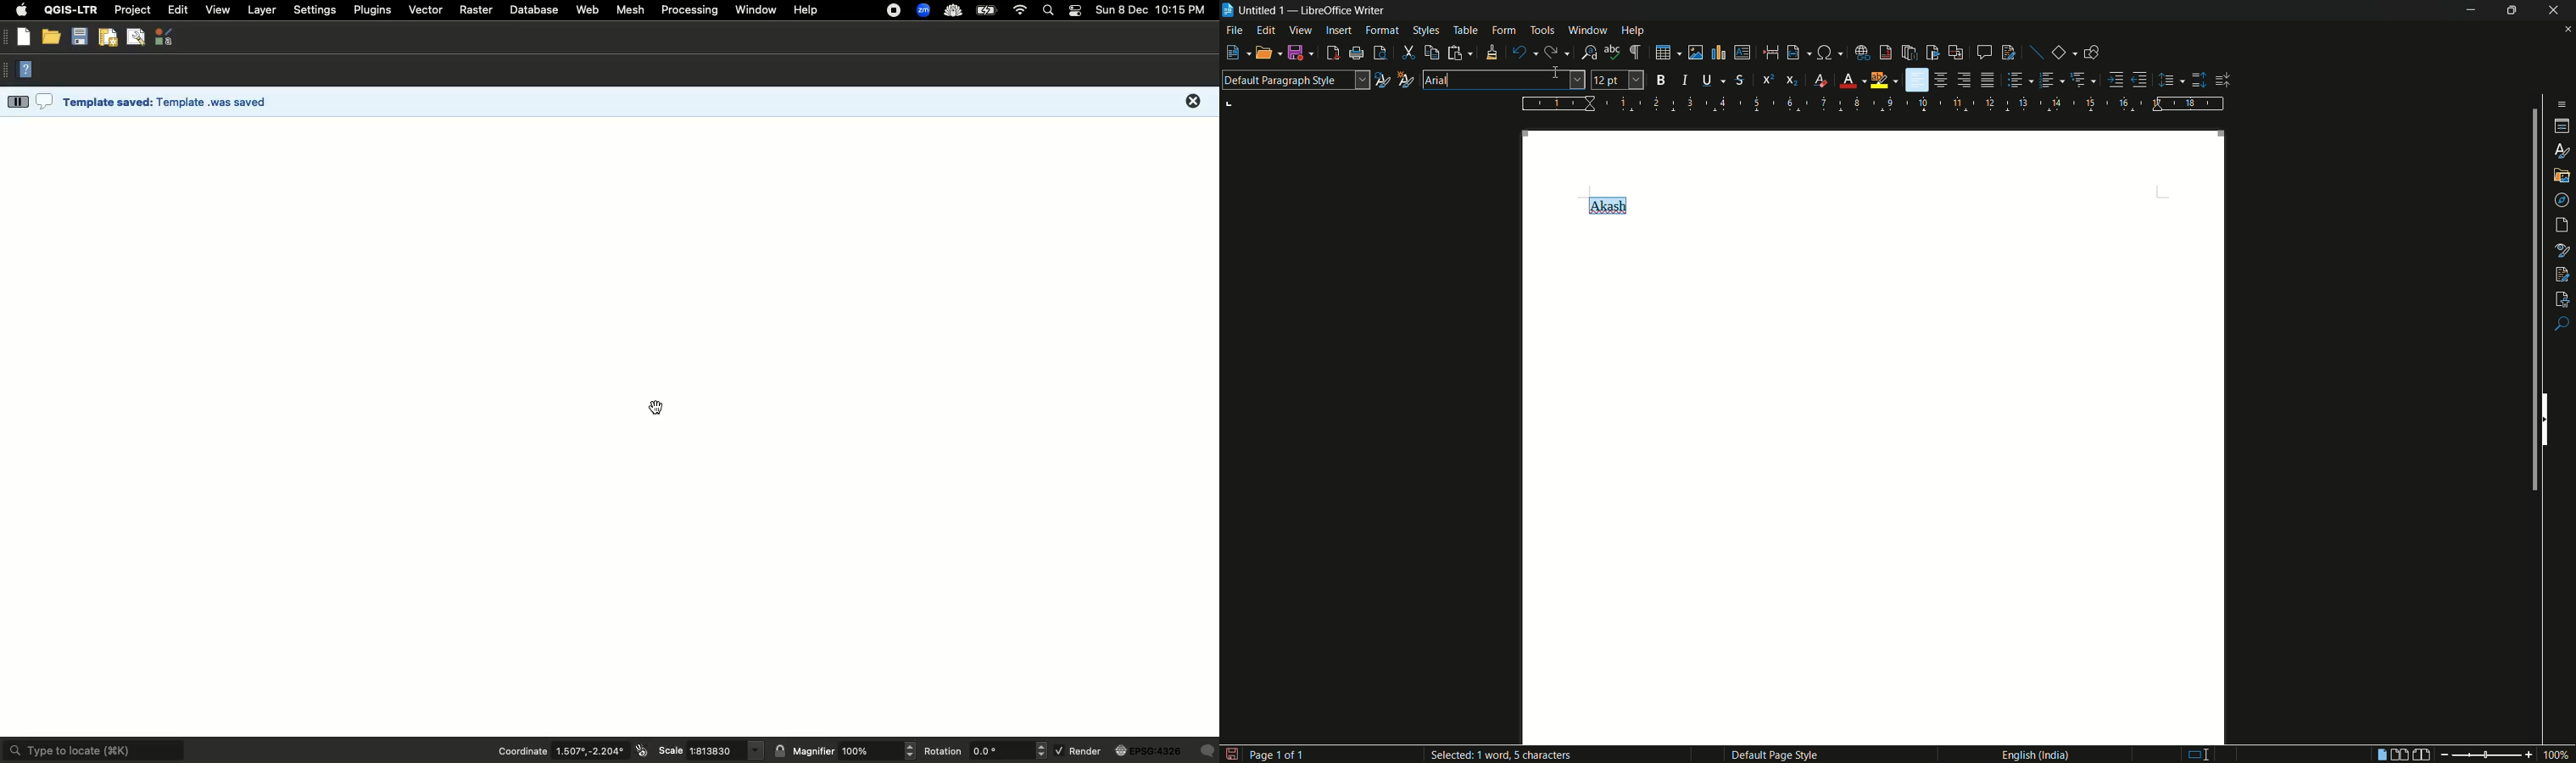  I want to click on toggle ordered list, so click(2048, 79).